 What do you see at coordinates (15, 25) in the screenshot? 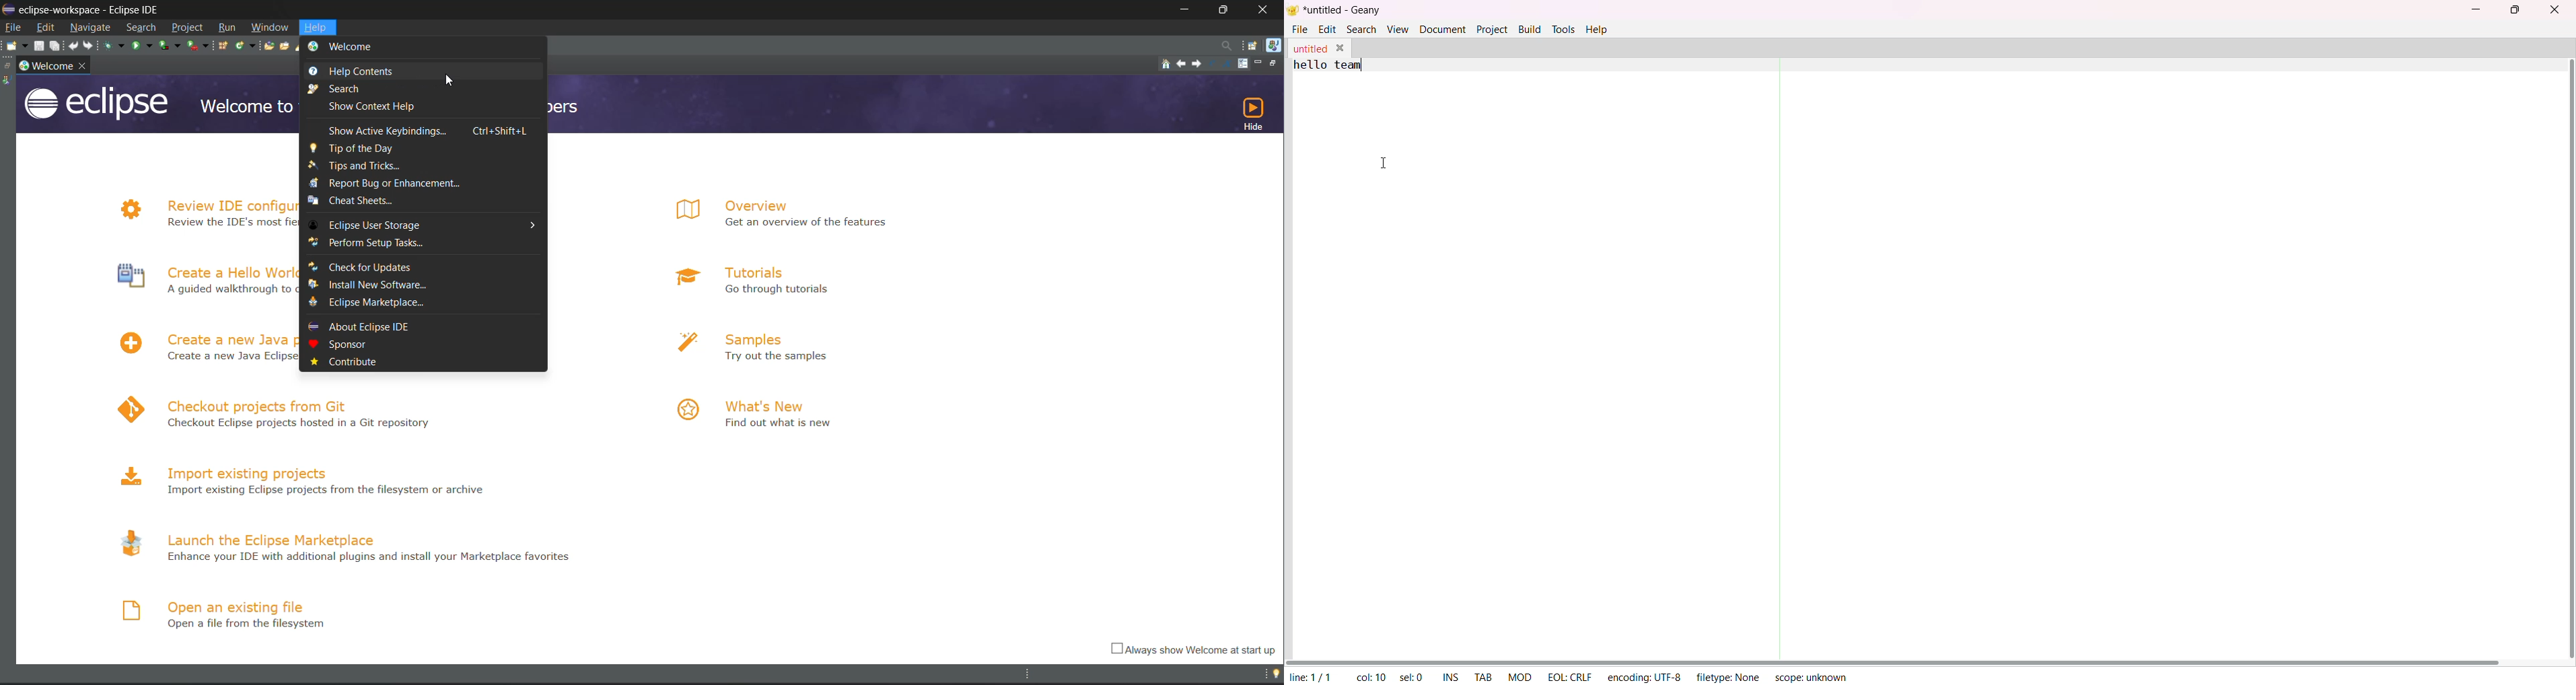
I see `file` at bounding box center [15, 25].